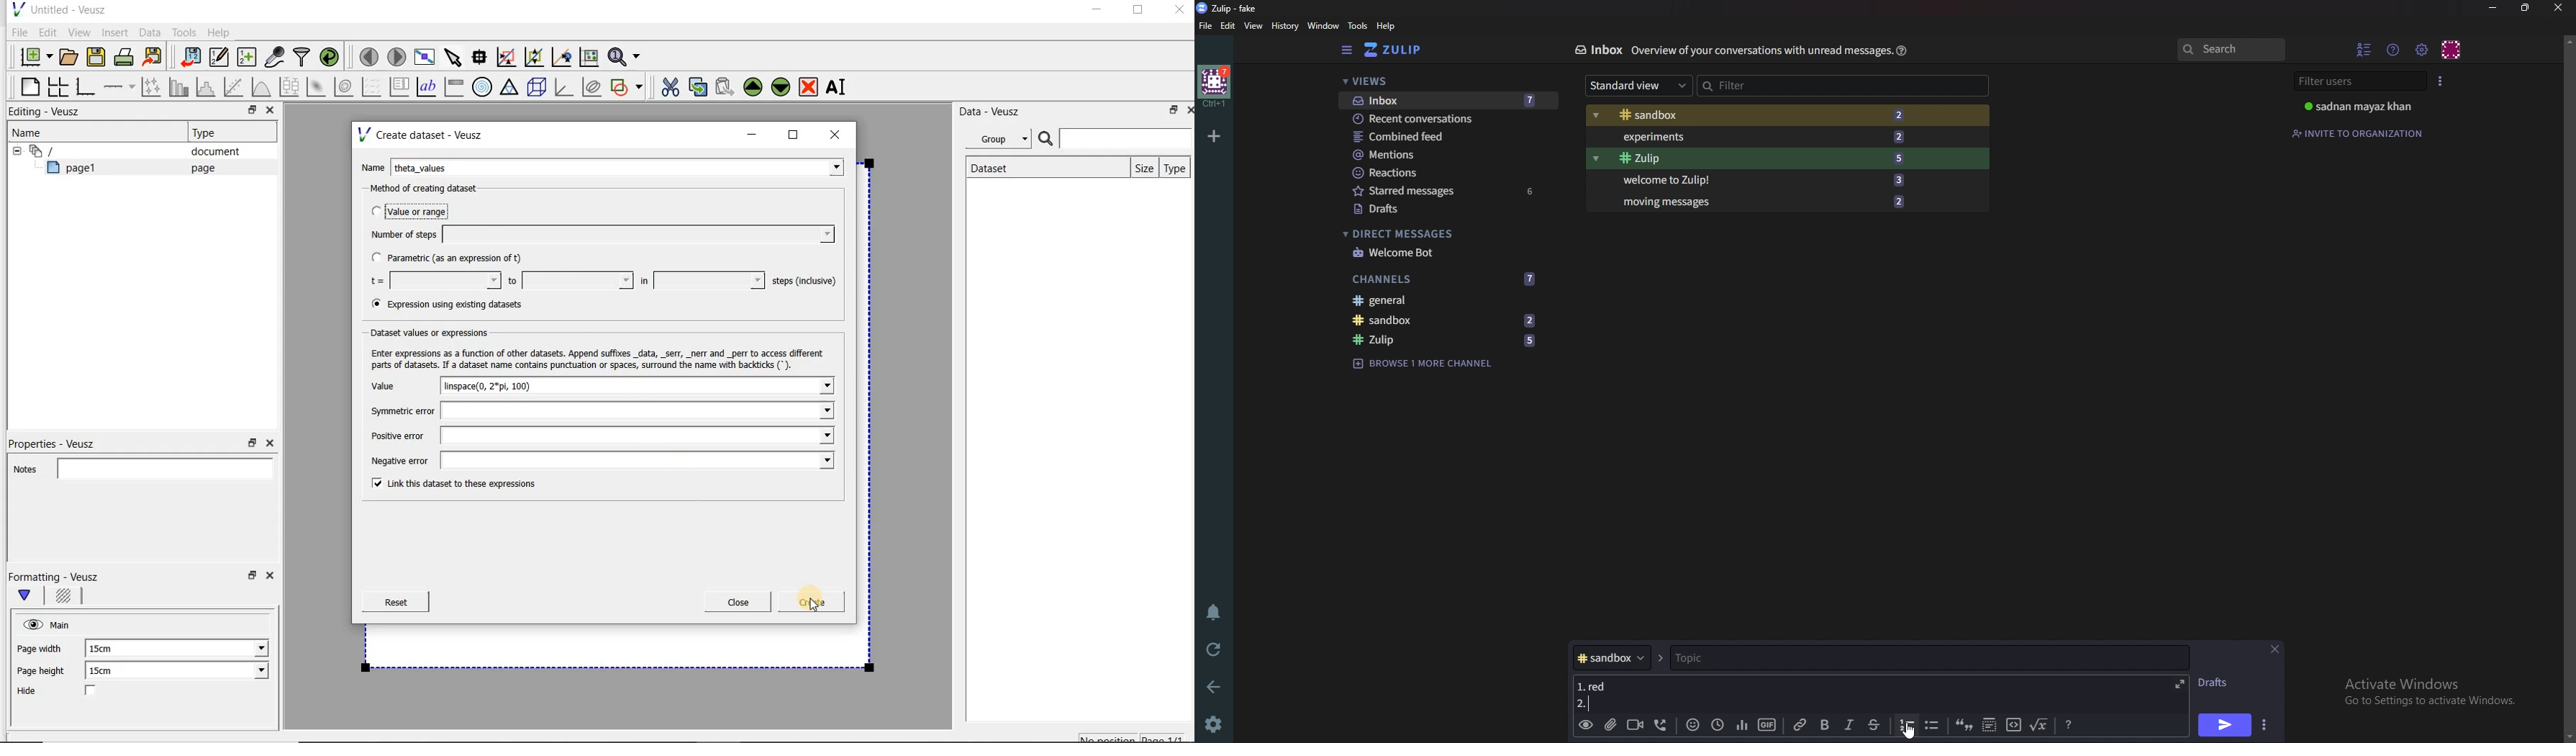 This screenshot has height=756, width=2576. I want to click on Emoji, so click(1690, 726).